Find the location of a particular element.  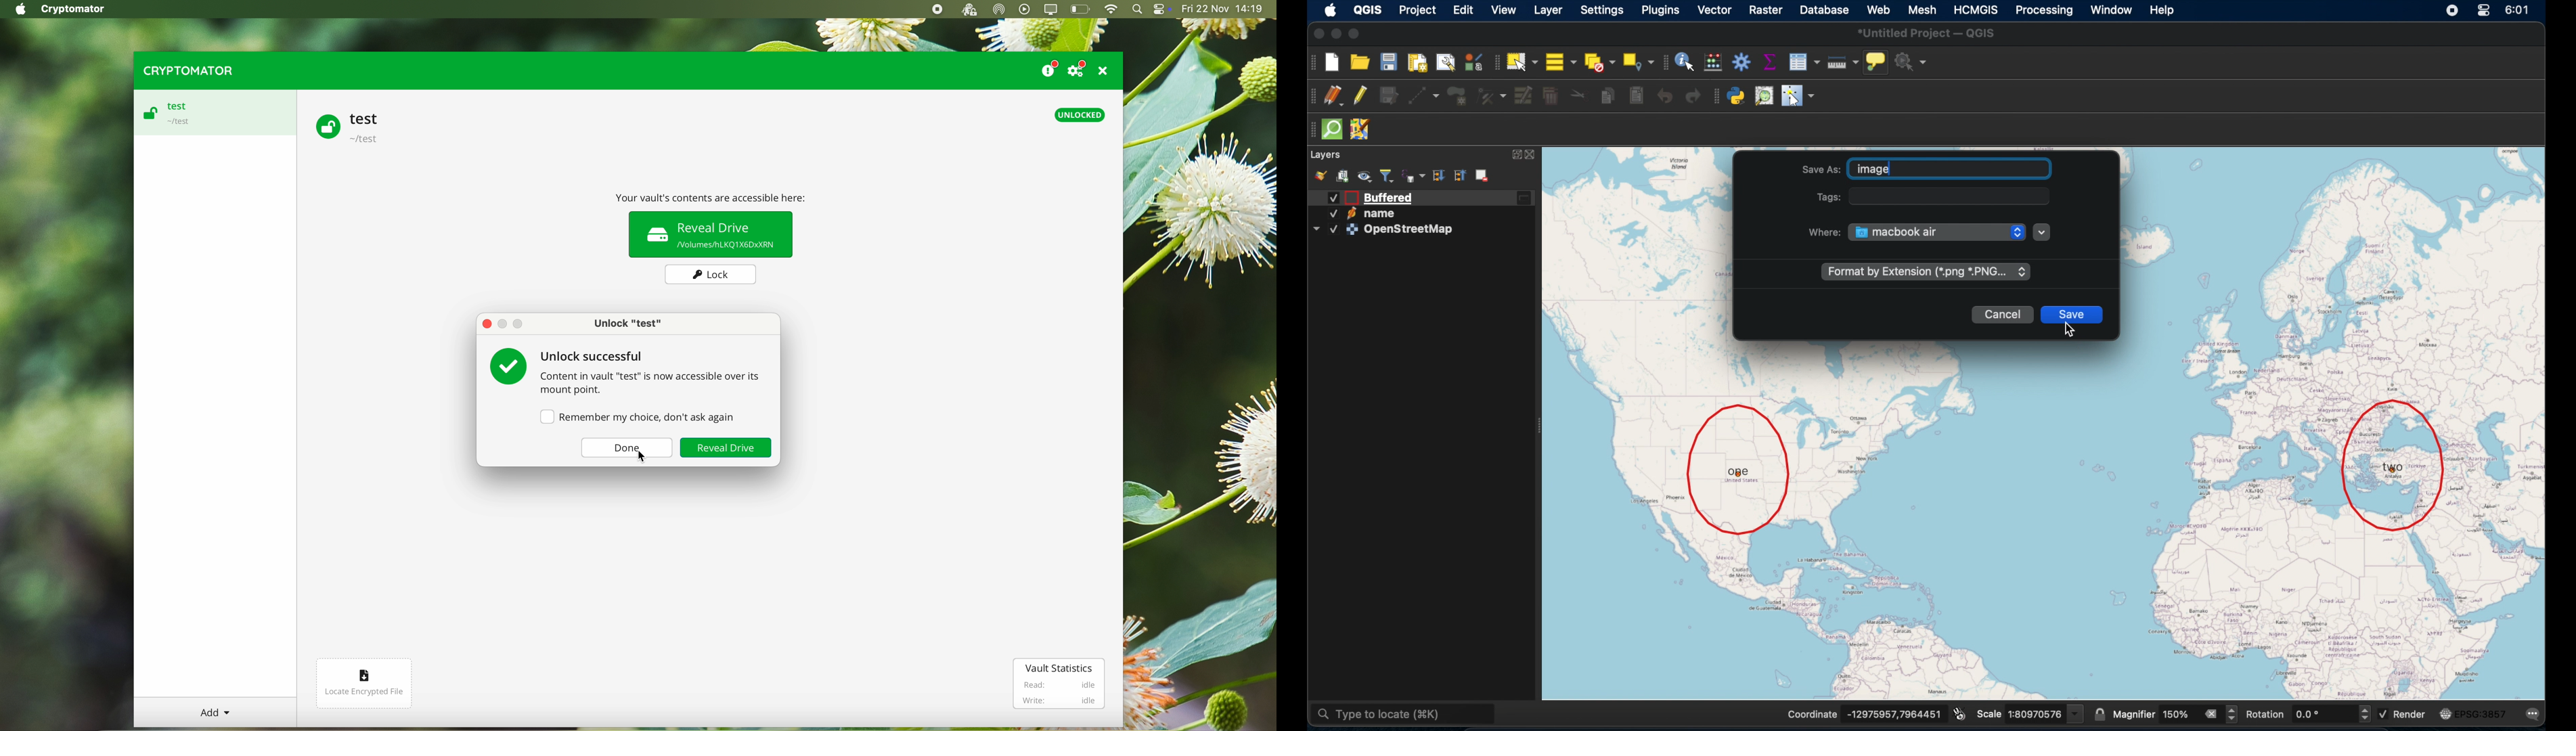

paste features is located at coordinates (1636, 96).